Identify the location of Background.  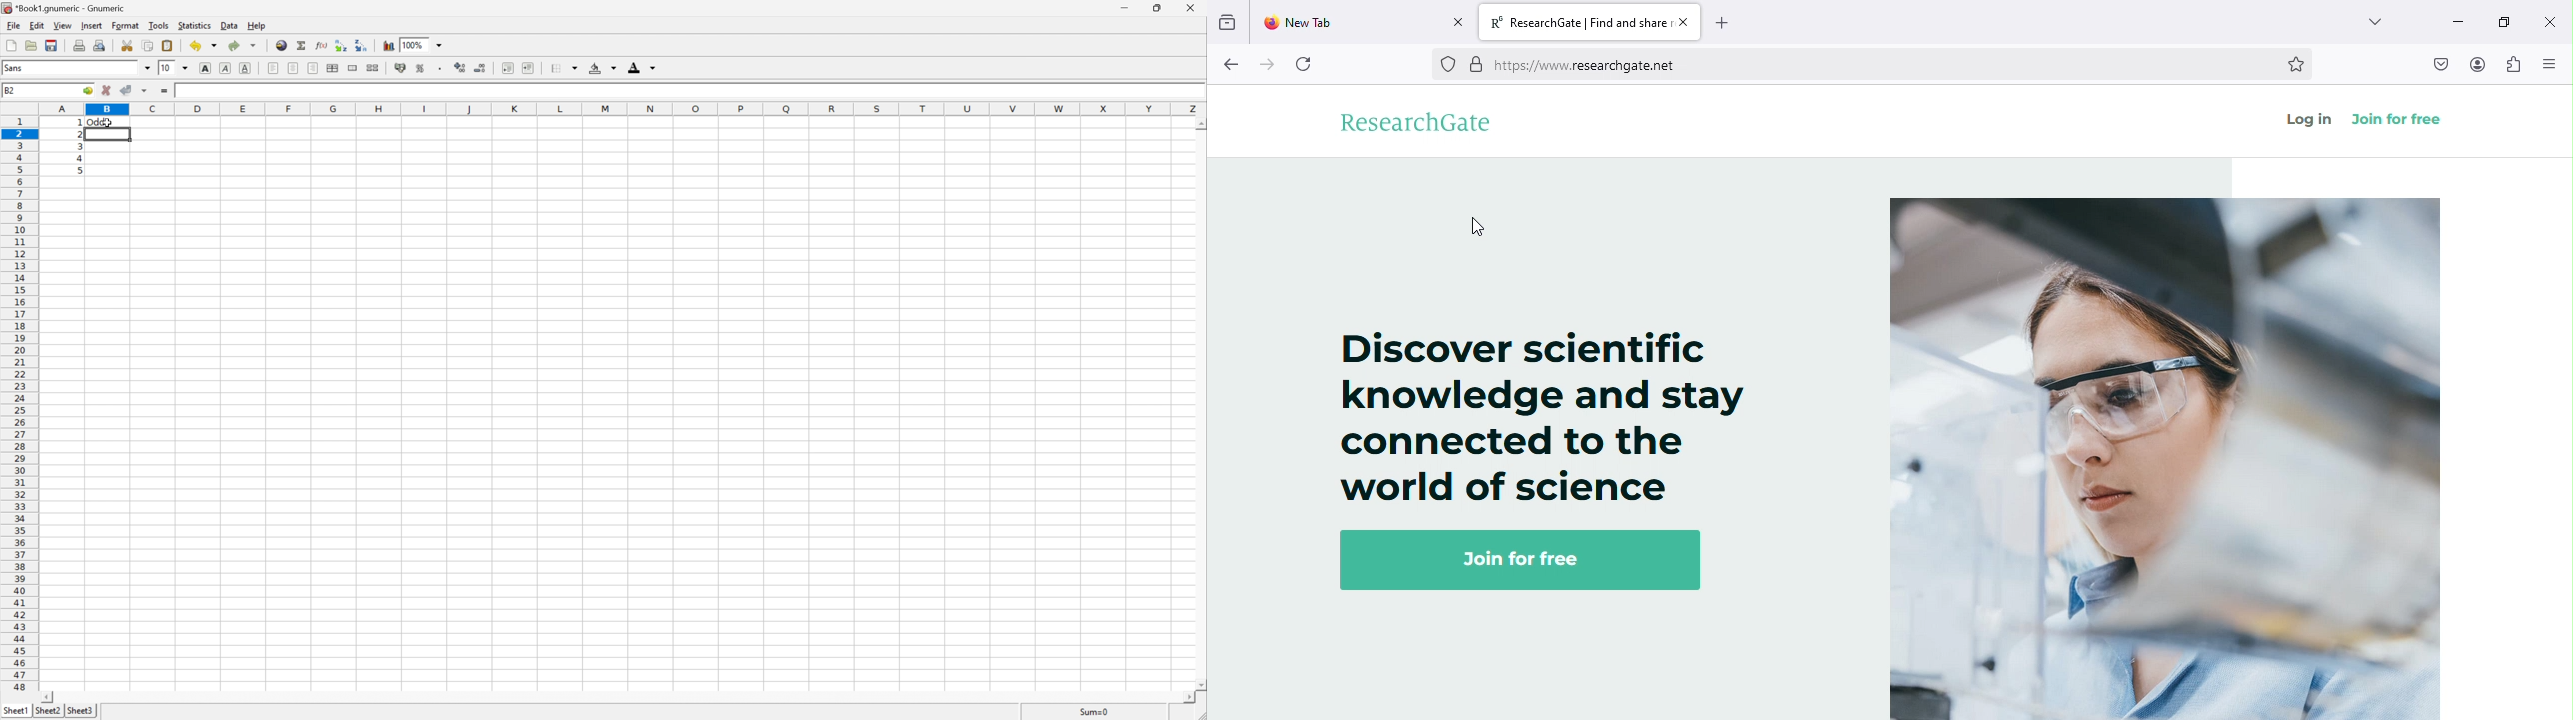
(603, 67).